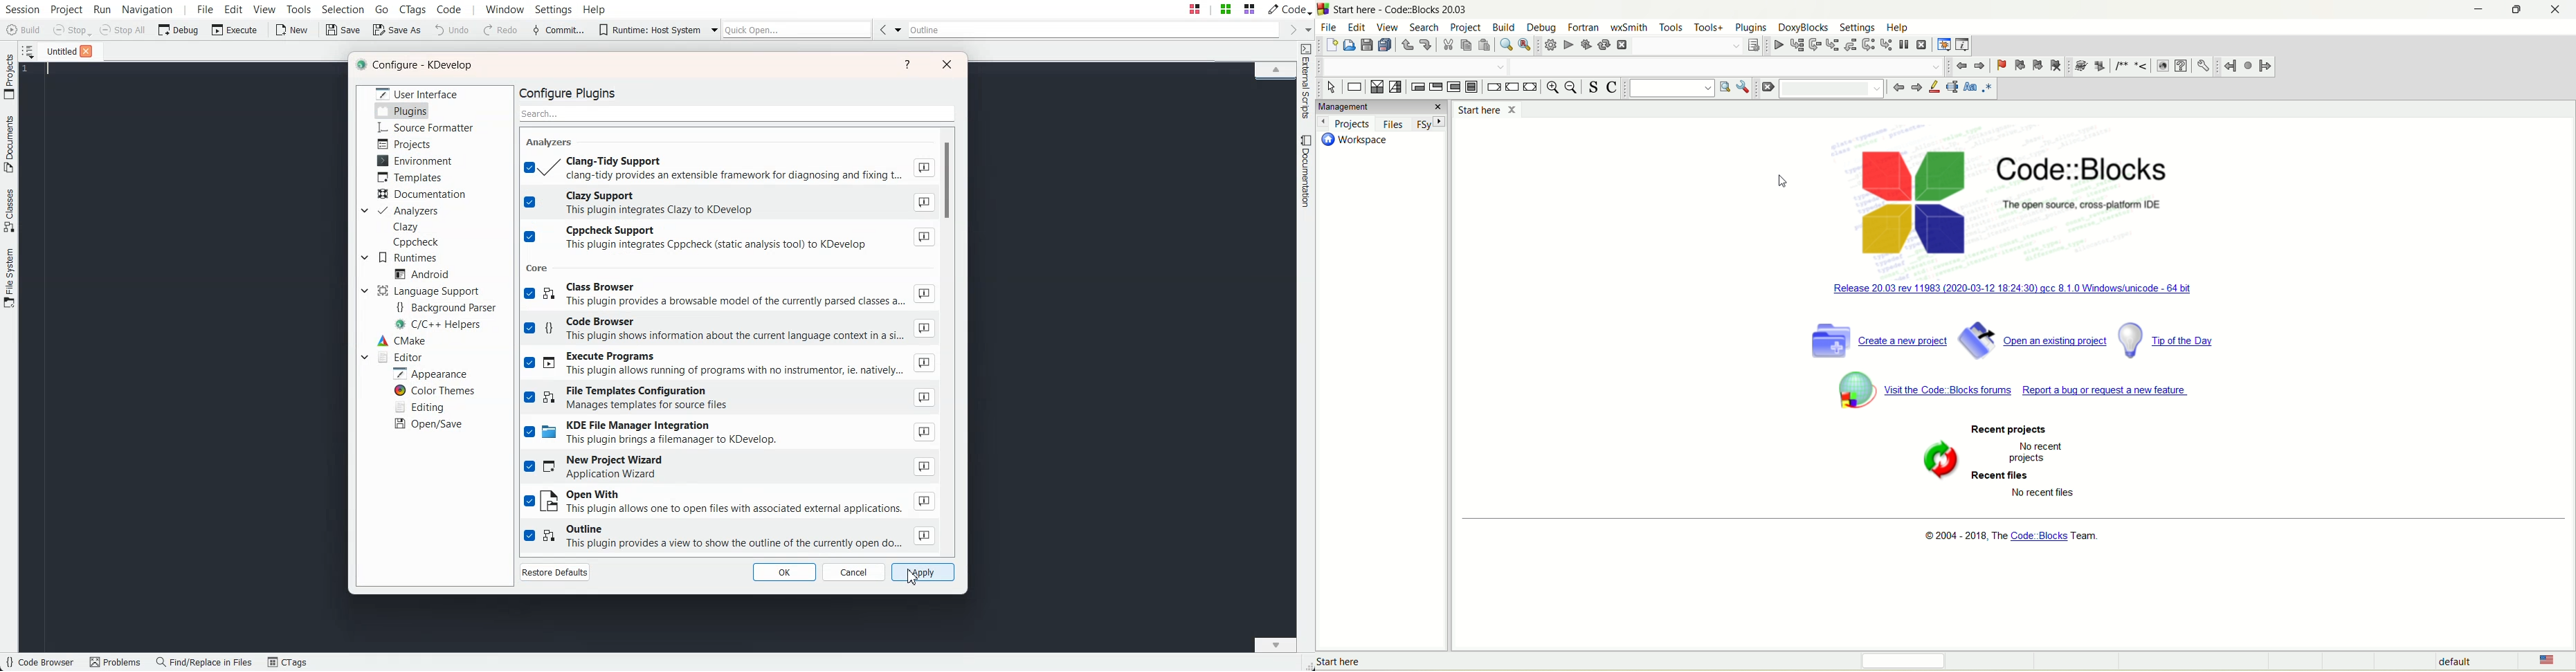 The height and width of the screenshot is (672, 2576). What do you see at coordinates (1332, 87) in the screenshot?
I see `select` at bounding box center [1332, 87].